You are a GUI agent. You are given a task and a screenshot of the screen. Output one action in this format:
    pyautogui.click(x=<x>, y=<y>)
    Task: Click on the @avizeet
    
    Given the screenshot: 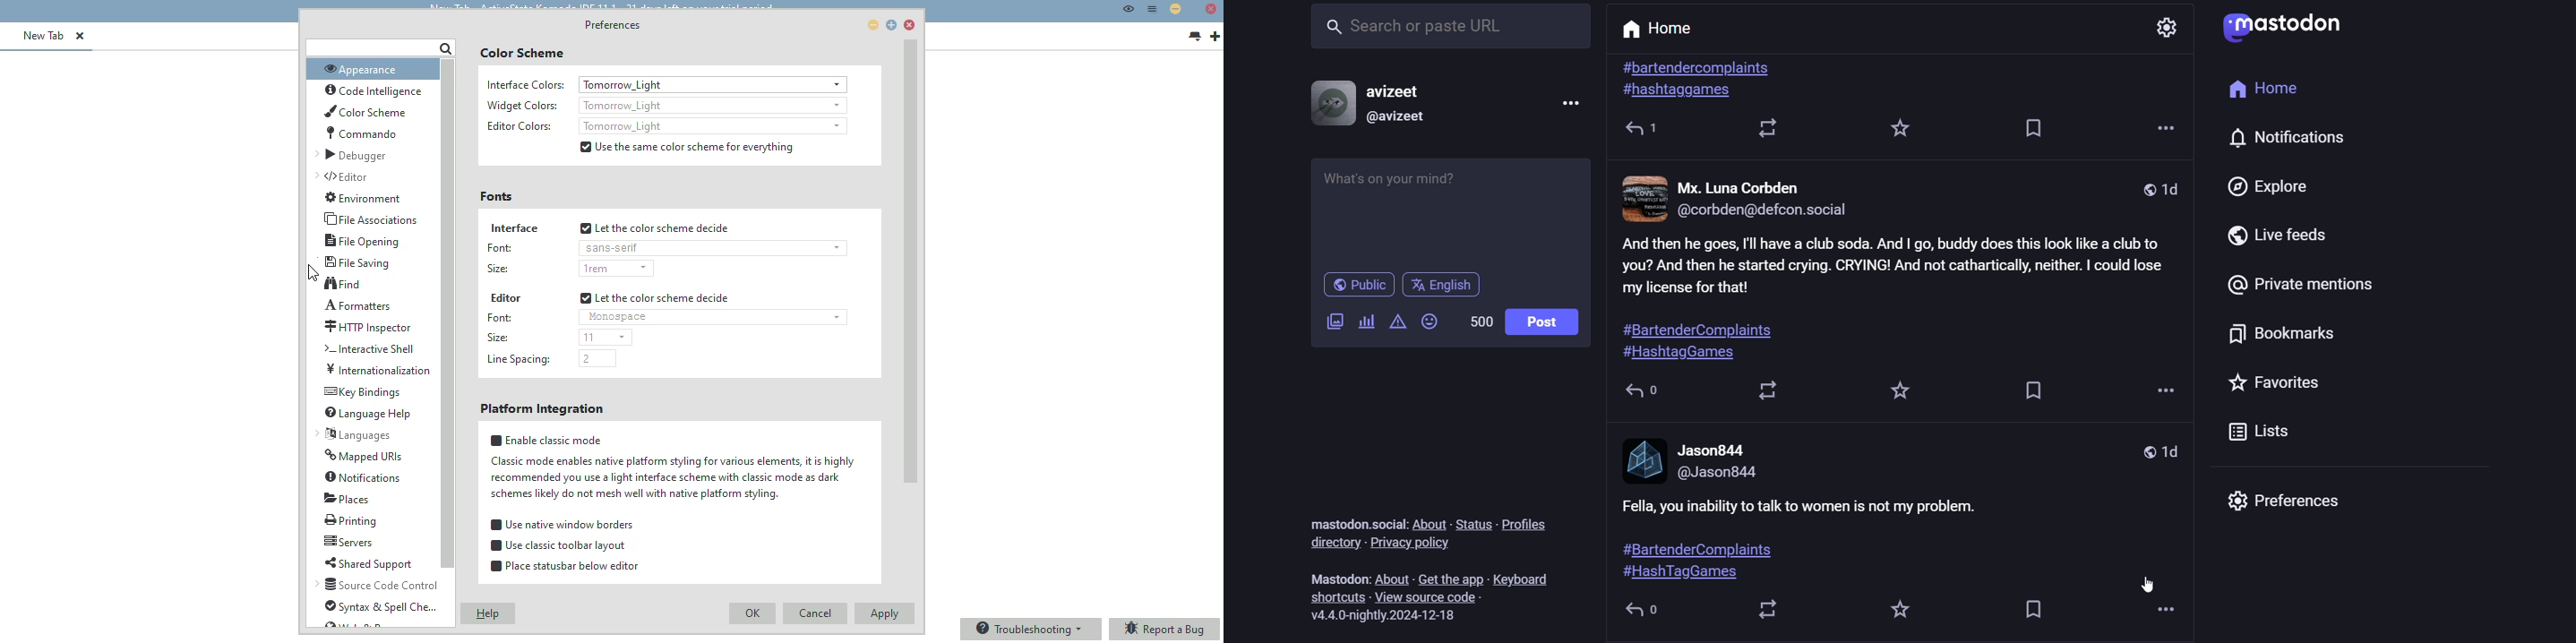 What is the action you would take?
    pyautogui.click(x=1396, y=118)
    